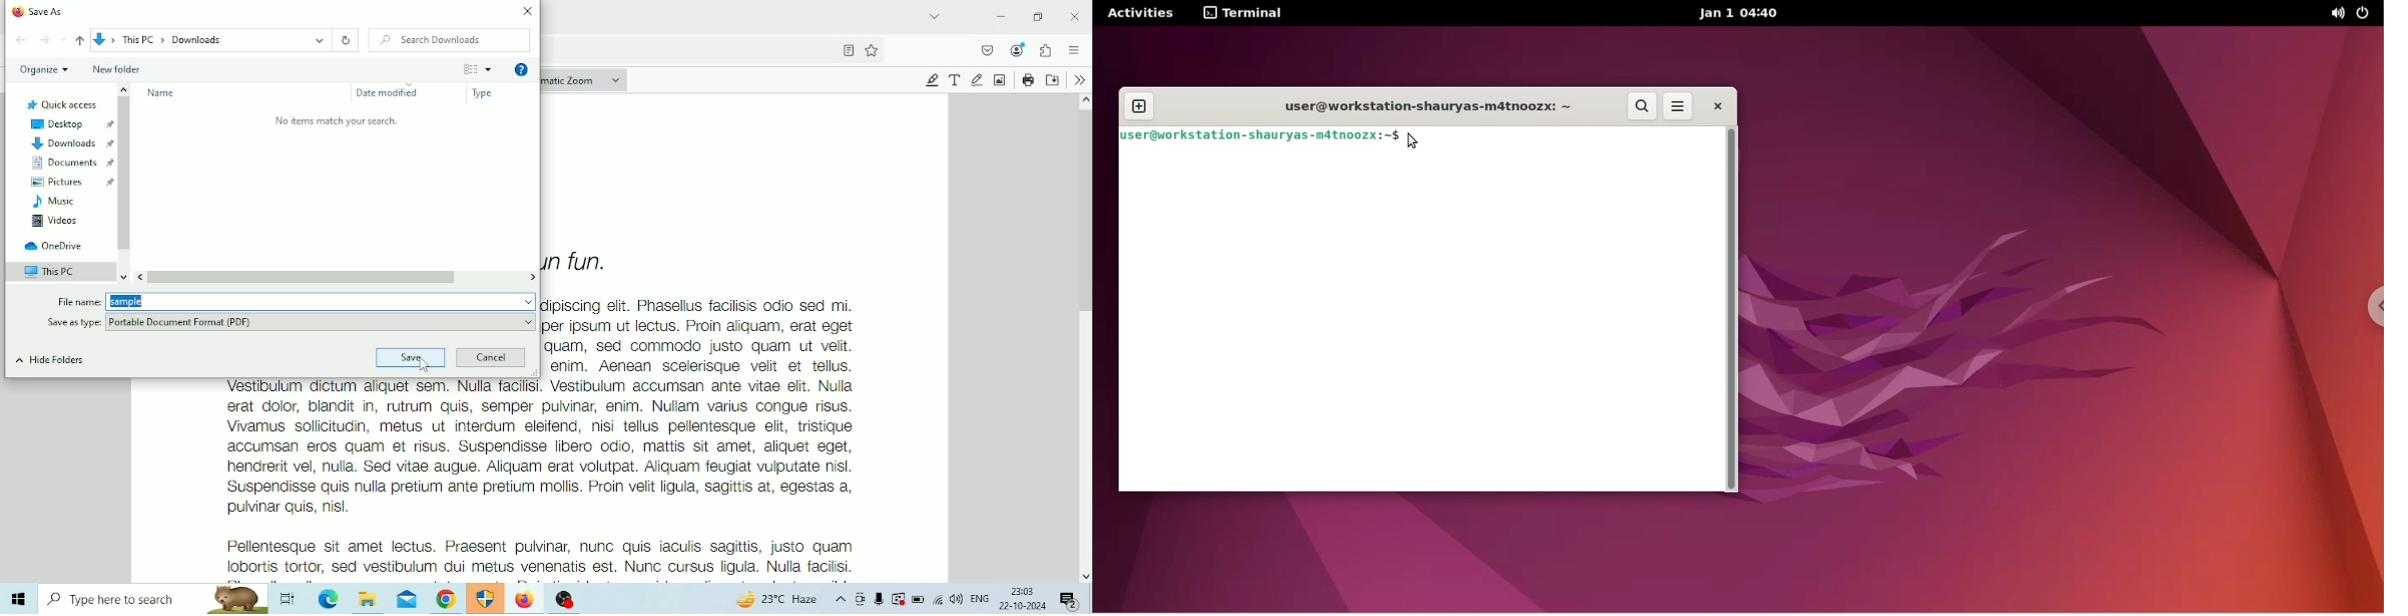 The image size is (2408, 616). Describe the element at coordinates (1076, 17) in the screenshot. I see `Close` at that location.